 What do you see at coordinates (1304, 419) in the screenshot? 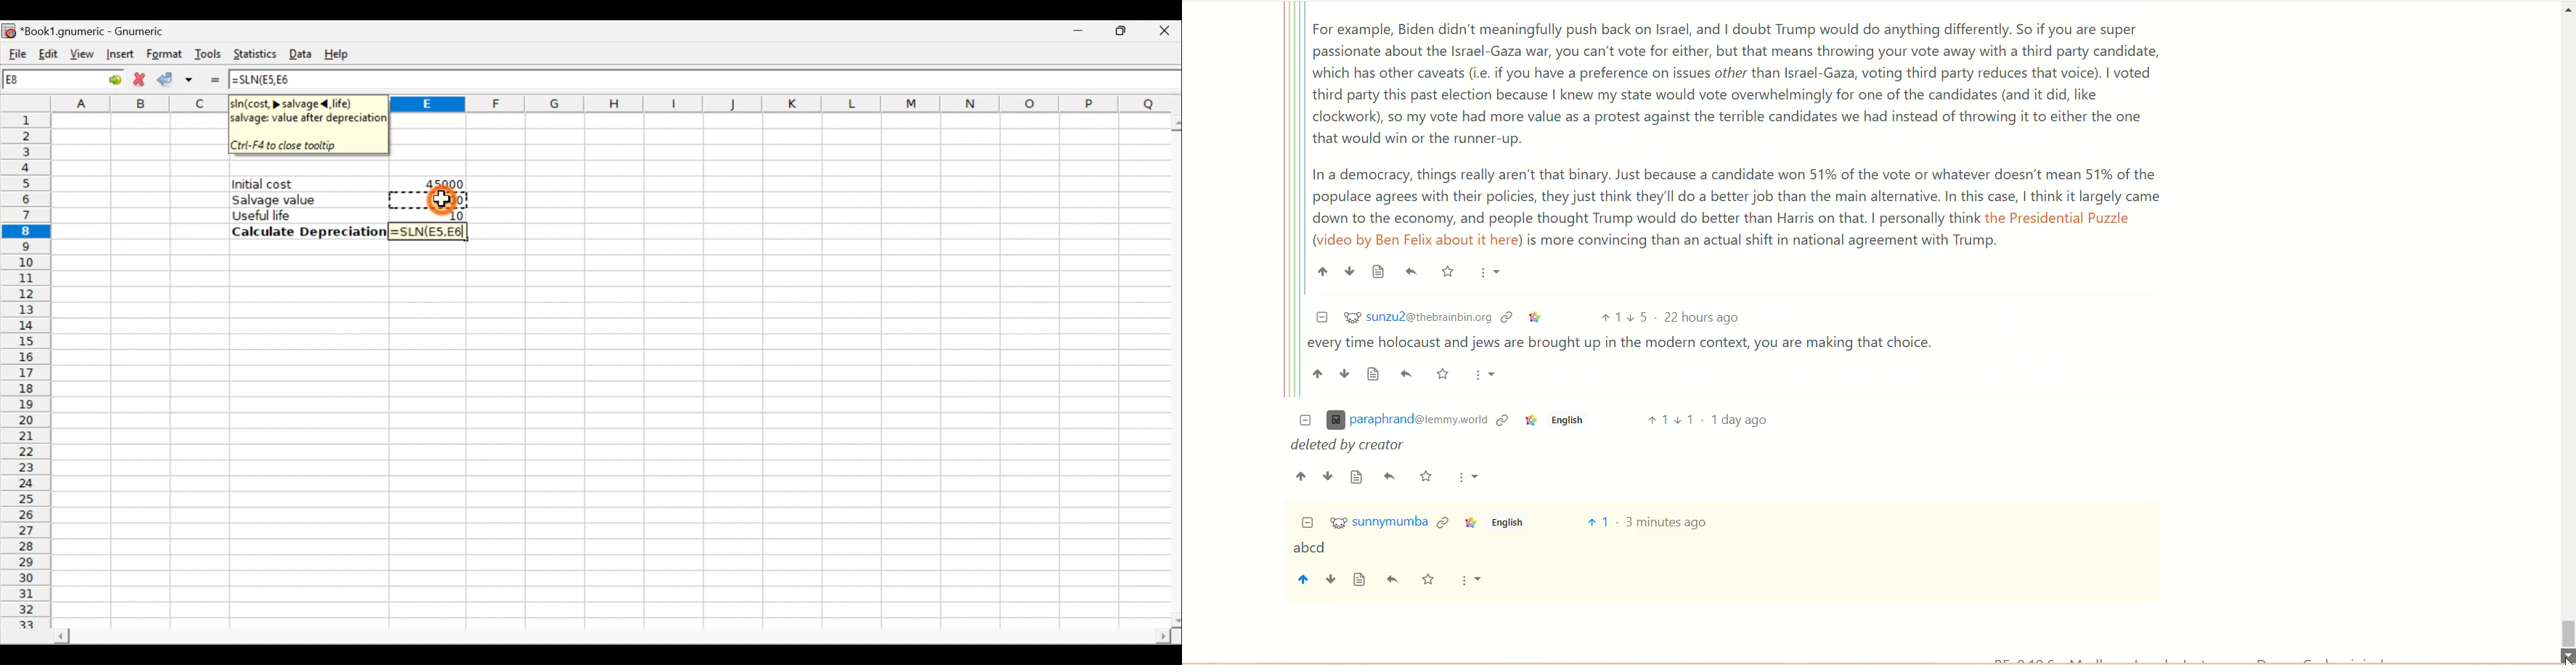
I see `Collapse` at bounding box center [1304, 419].